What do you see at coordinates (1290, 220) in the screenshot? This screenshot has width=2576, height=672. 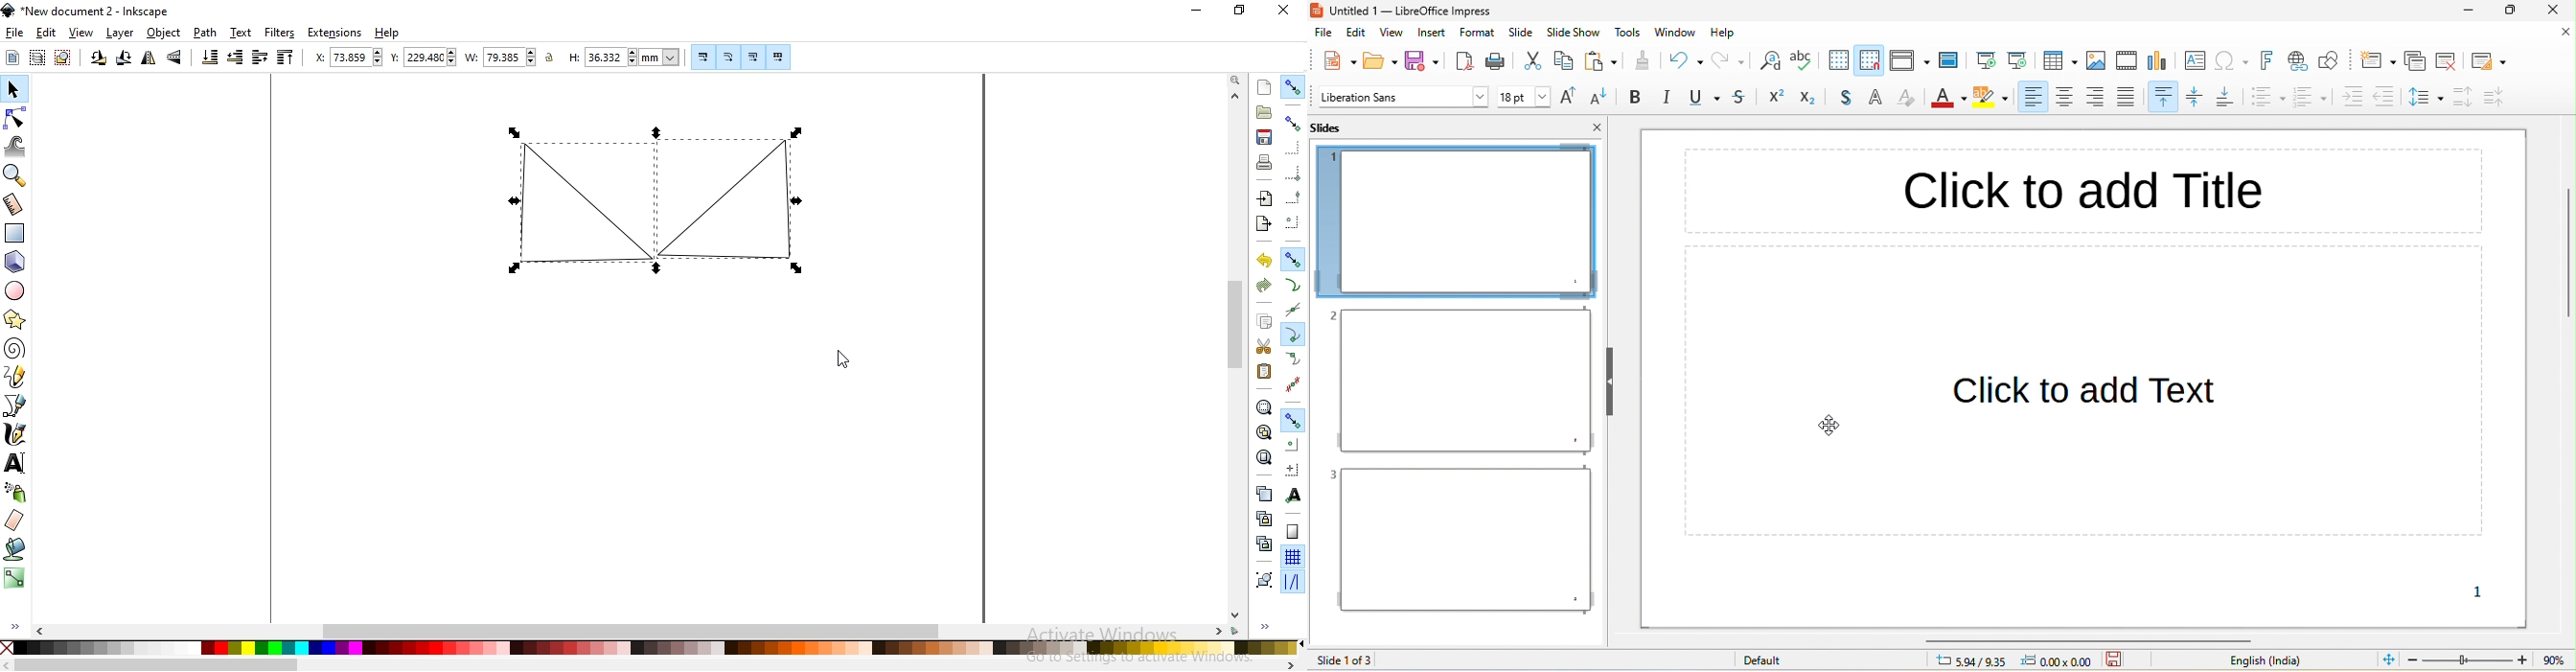 I see `snapping centers of bounding boxes` at bounding box center [1290, 220].